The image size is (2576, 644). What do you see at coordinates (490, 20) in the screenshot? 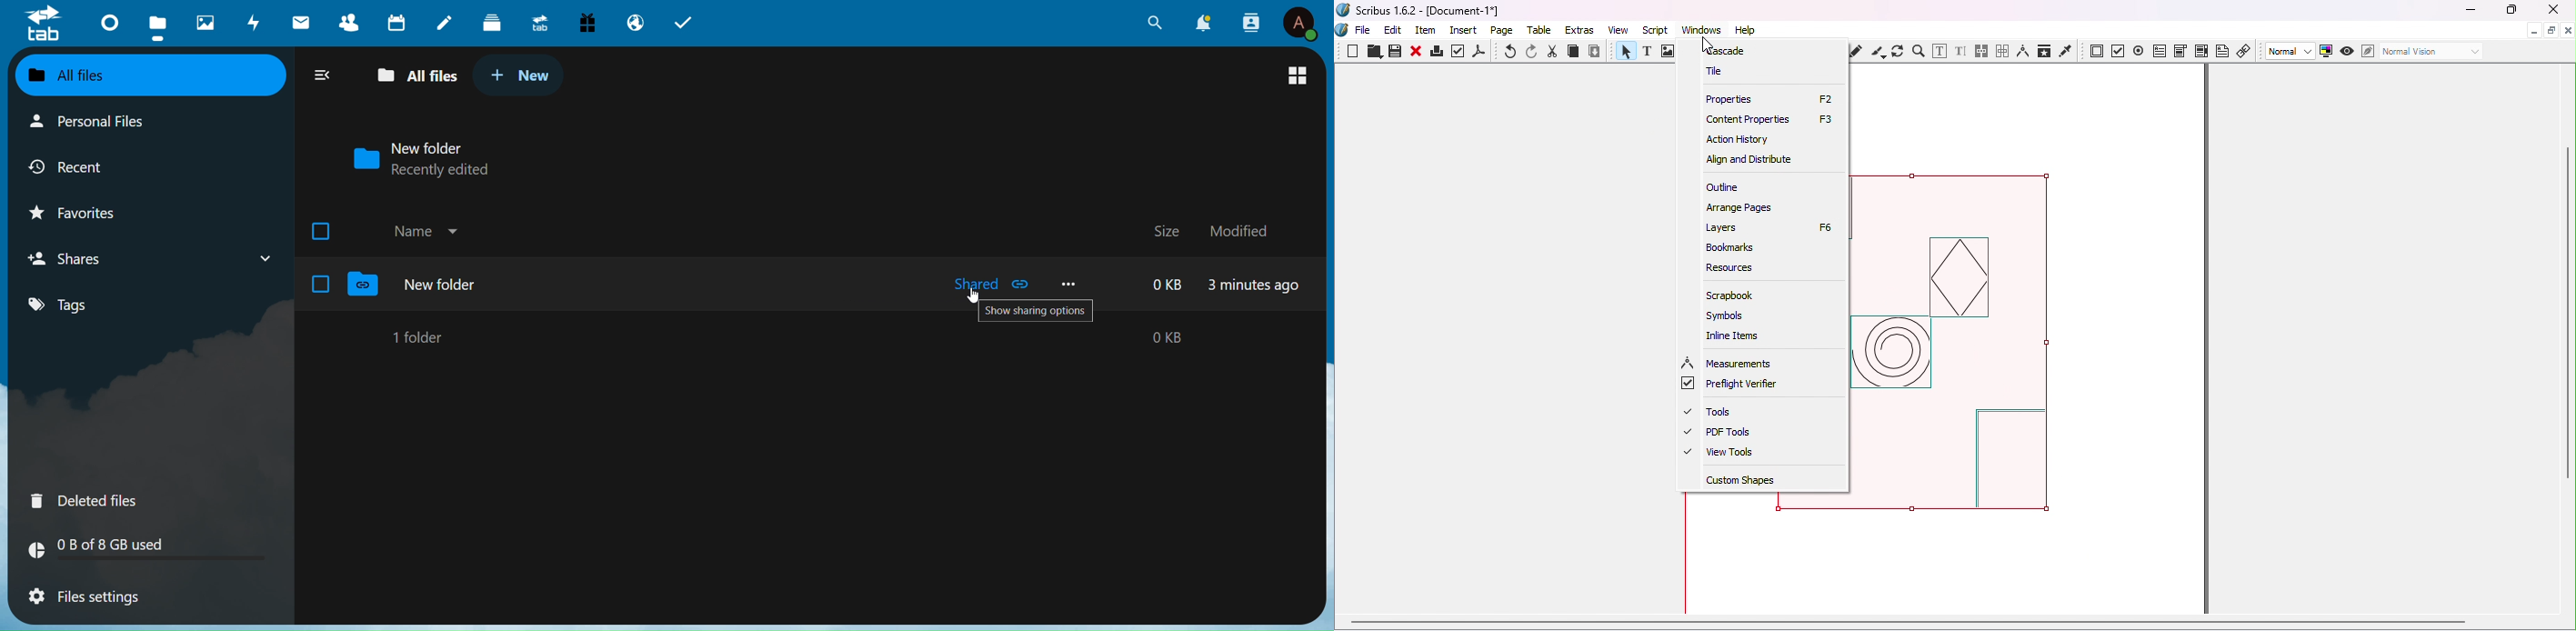
I see `Deck` at bounding box center [490, 20].